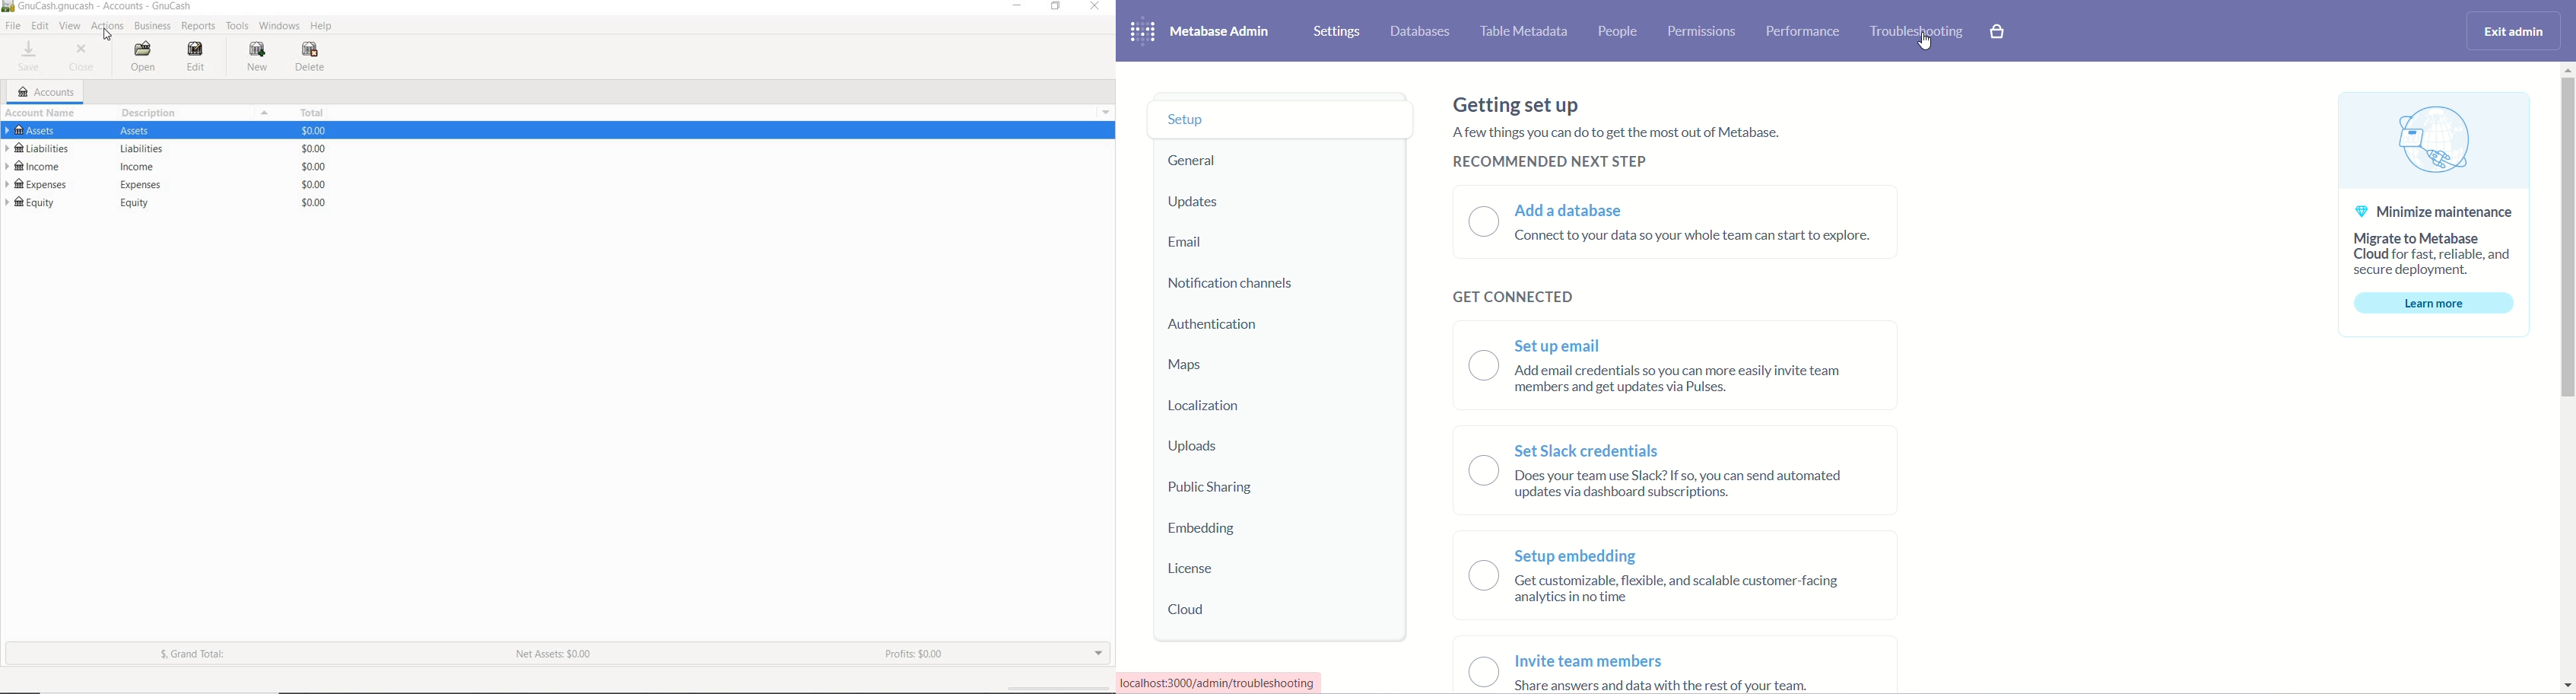  Describe the element at coordinates (1421, 32) in the screenshot. I see `database` at that location.